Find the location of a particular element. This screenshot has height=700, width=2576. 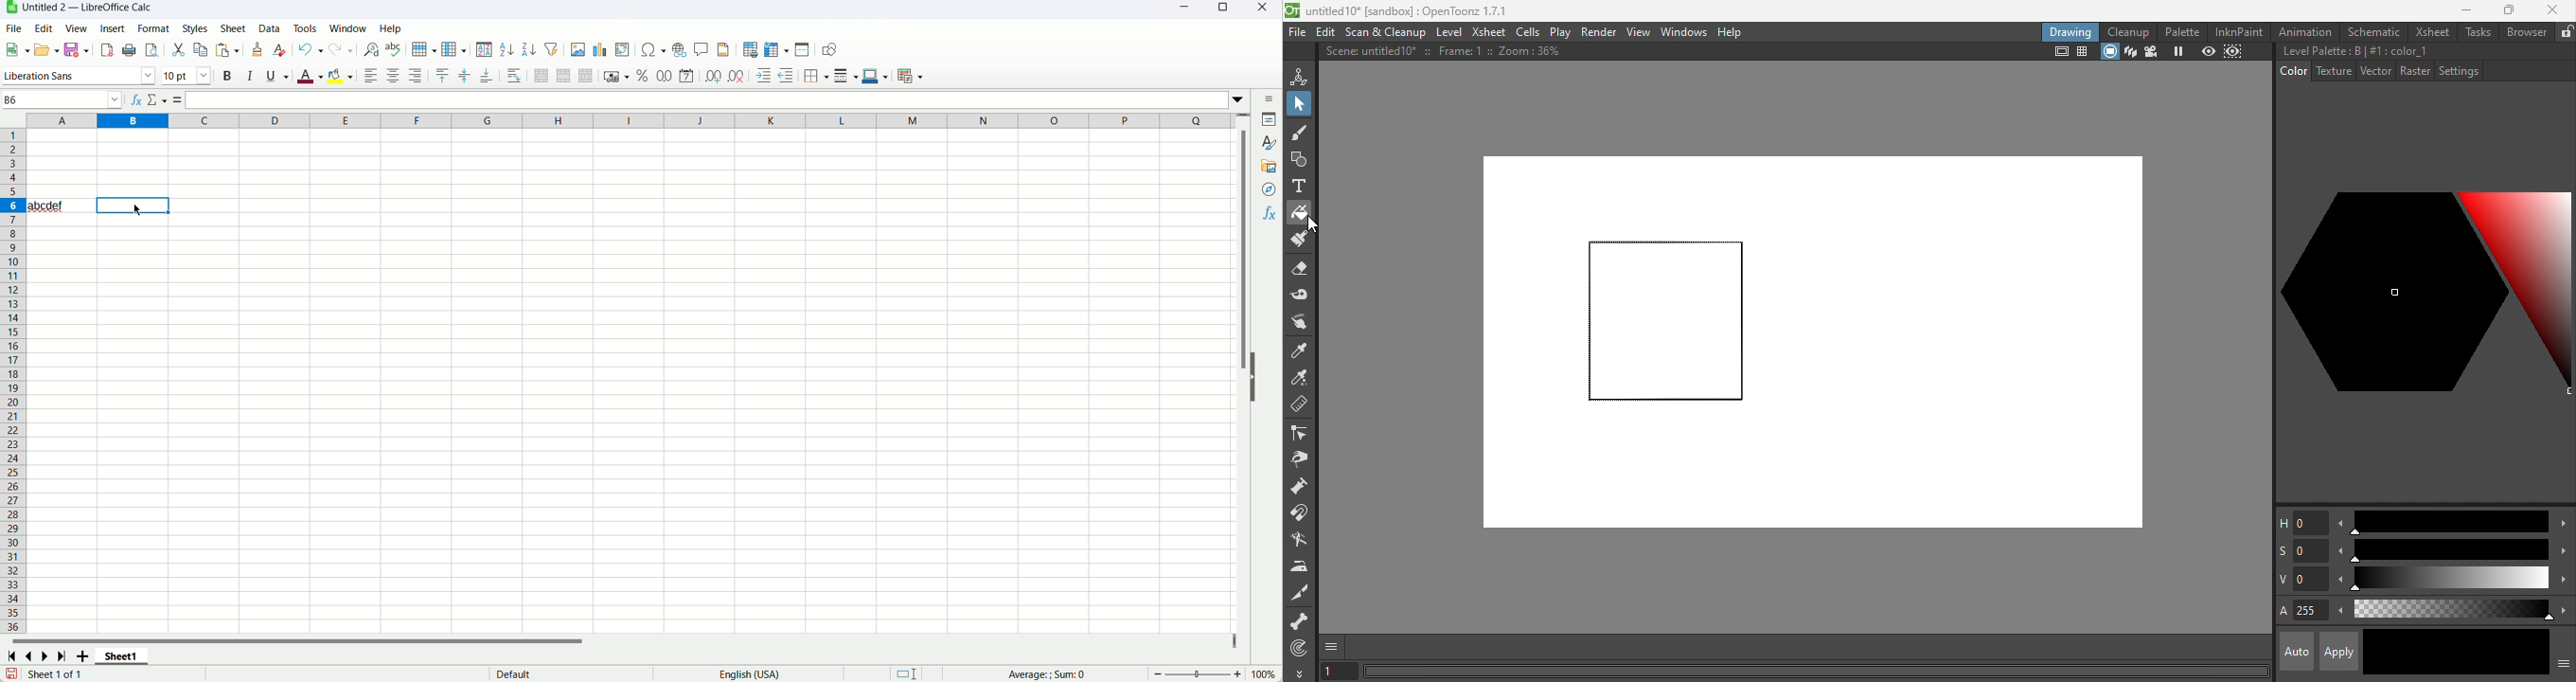

open is located at coordinates (17, 49).